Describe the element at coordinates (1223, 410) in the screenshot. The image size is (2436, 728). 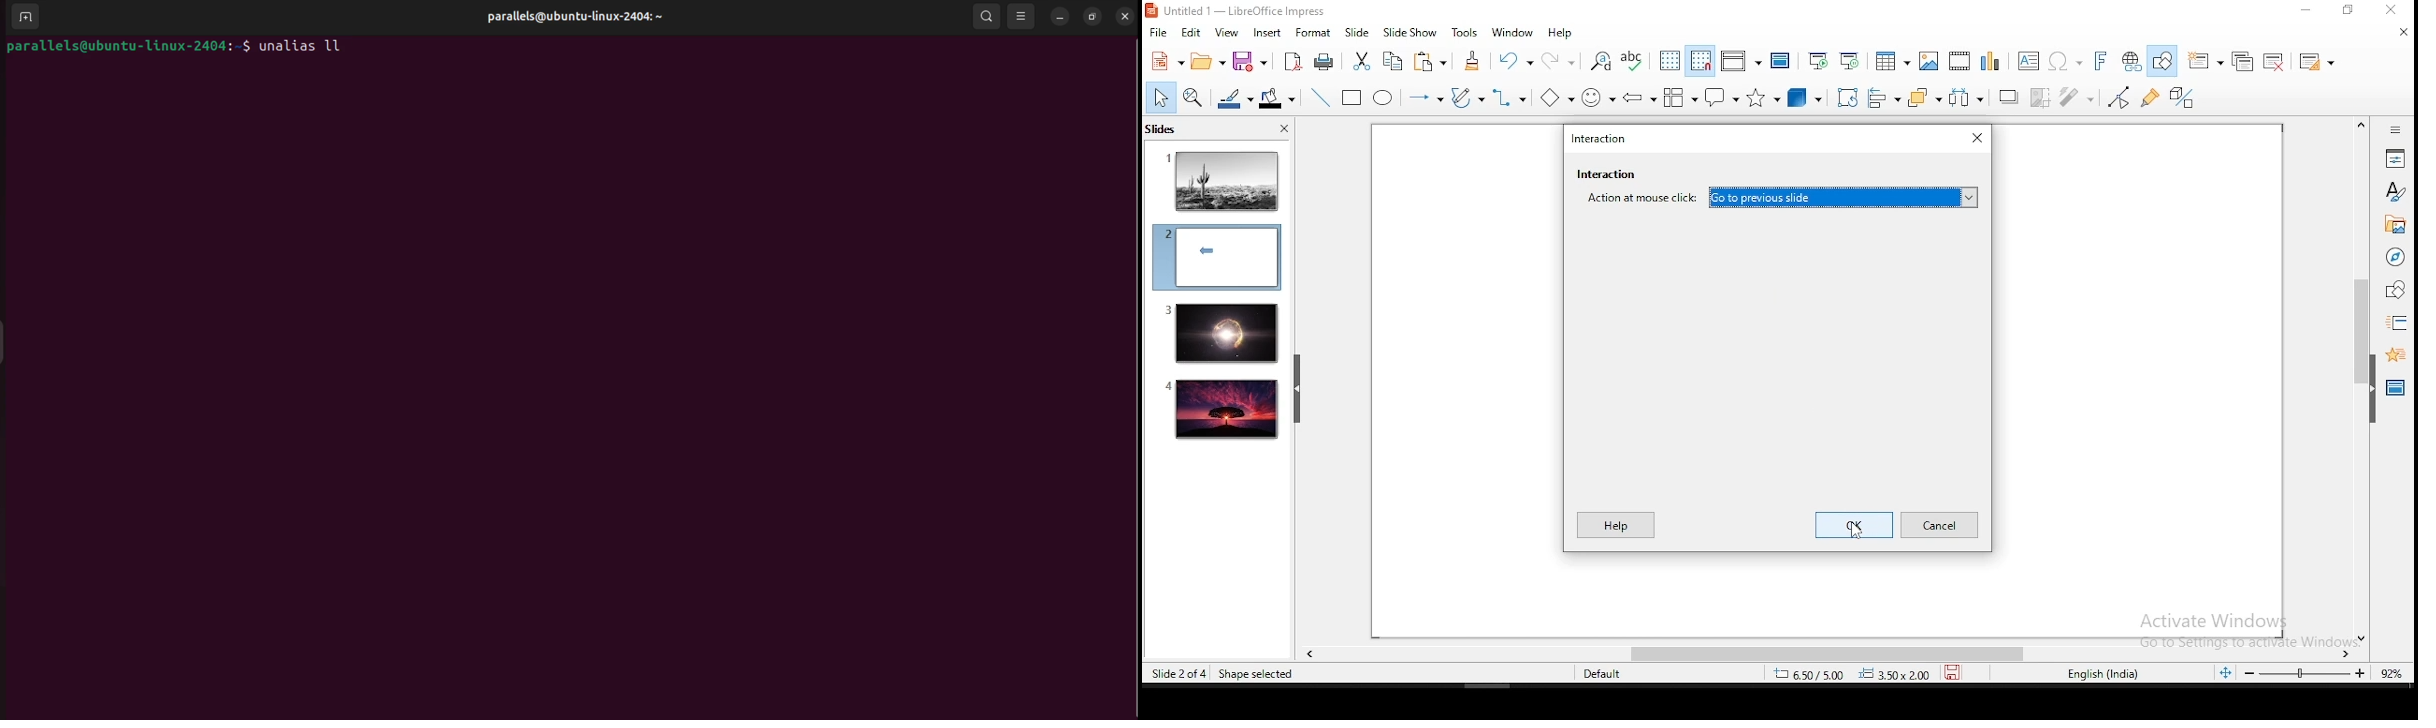
I see `slide` at that location.